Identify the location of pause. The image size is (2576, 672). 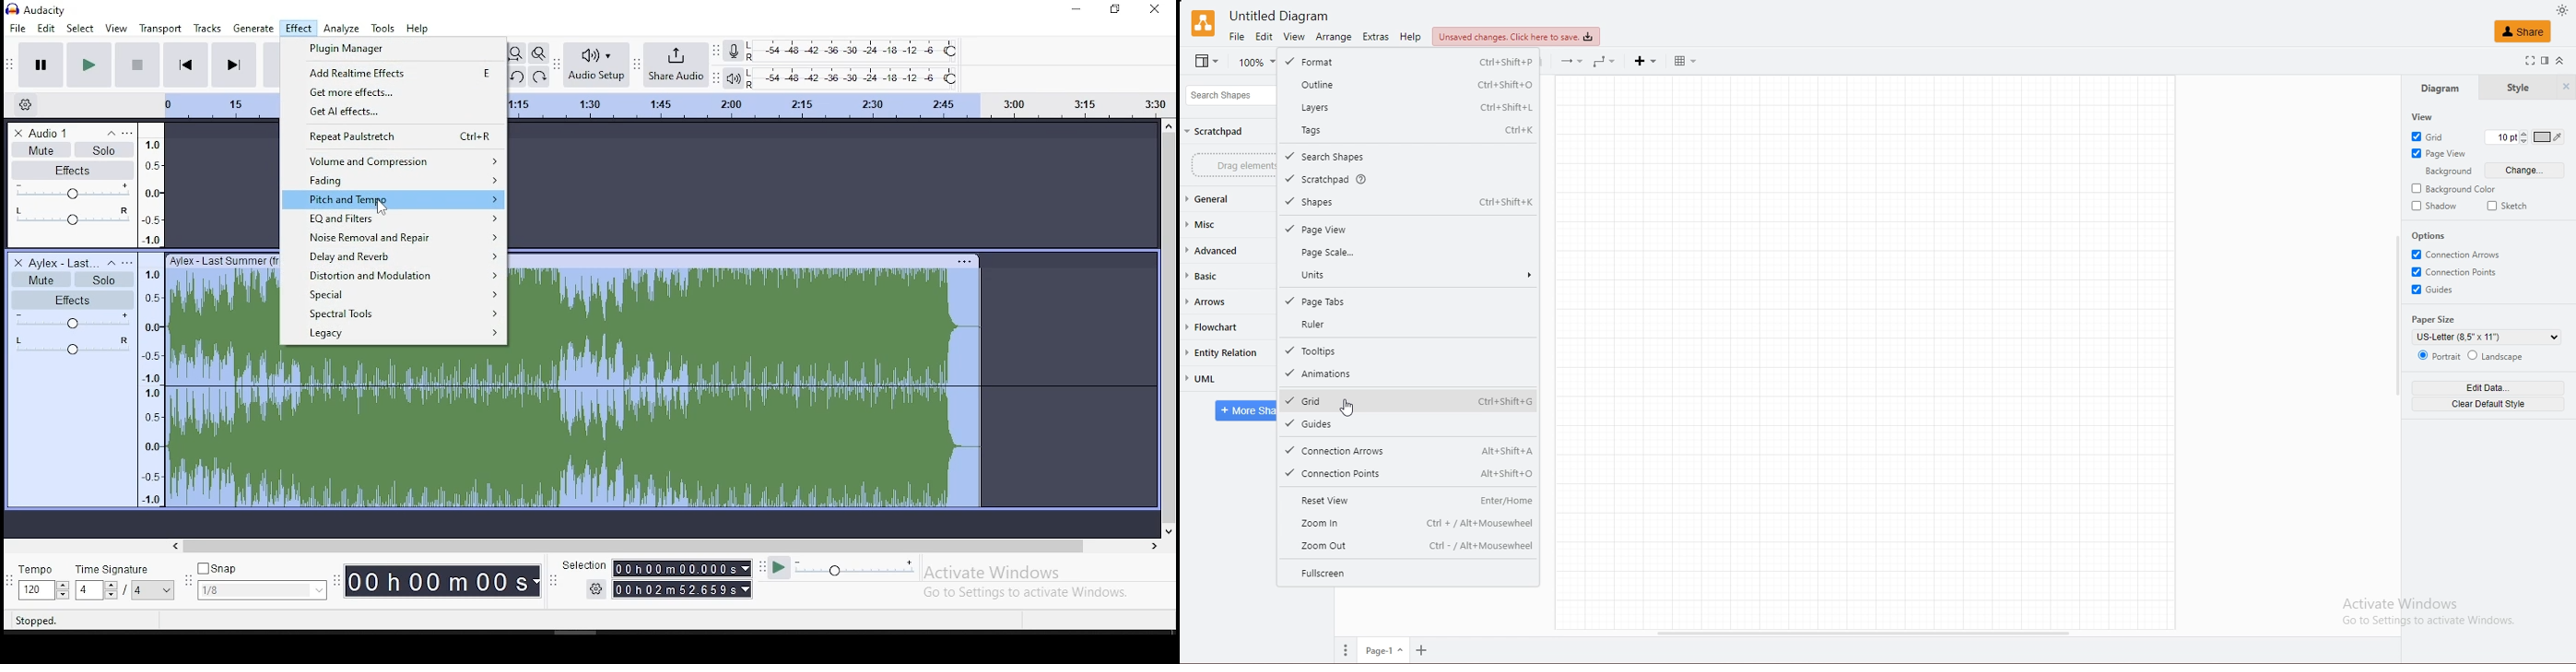
(88, 65).